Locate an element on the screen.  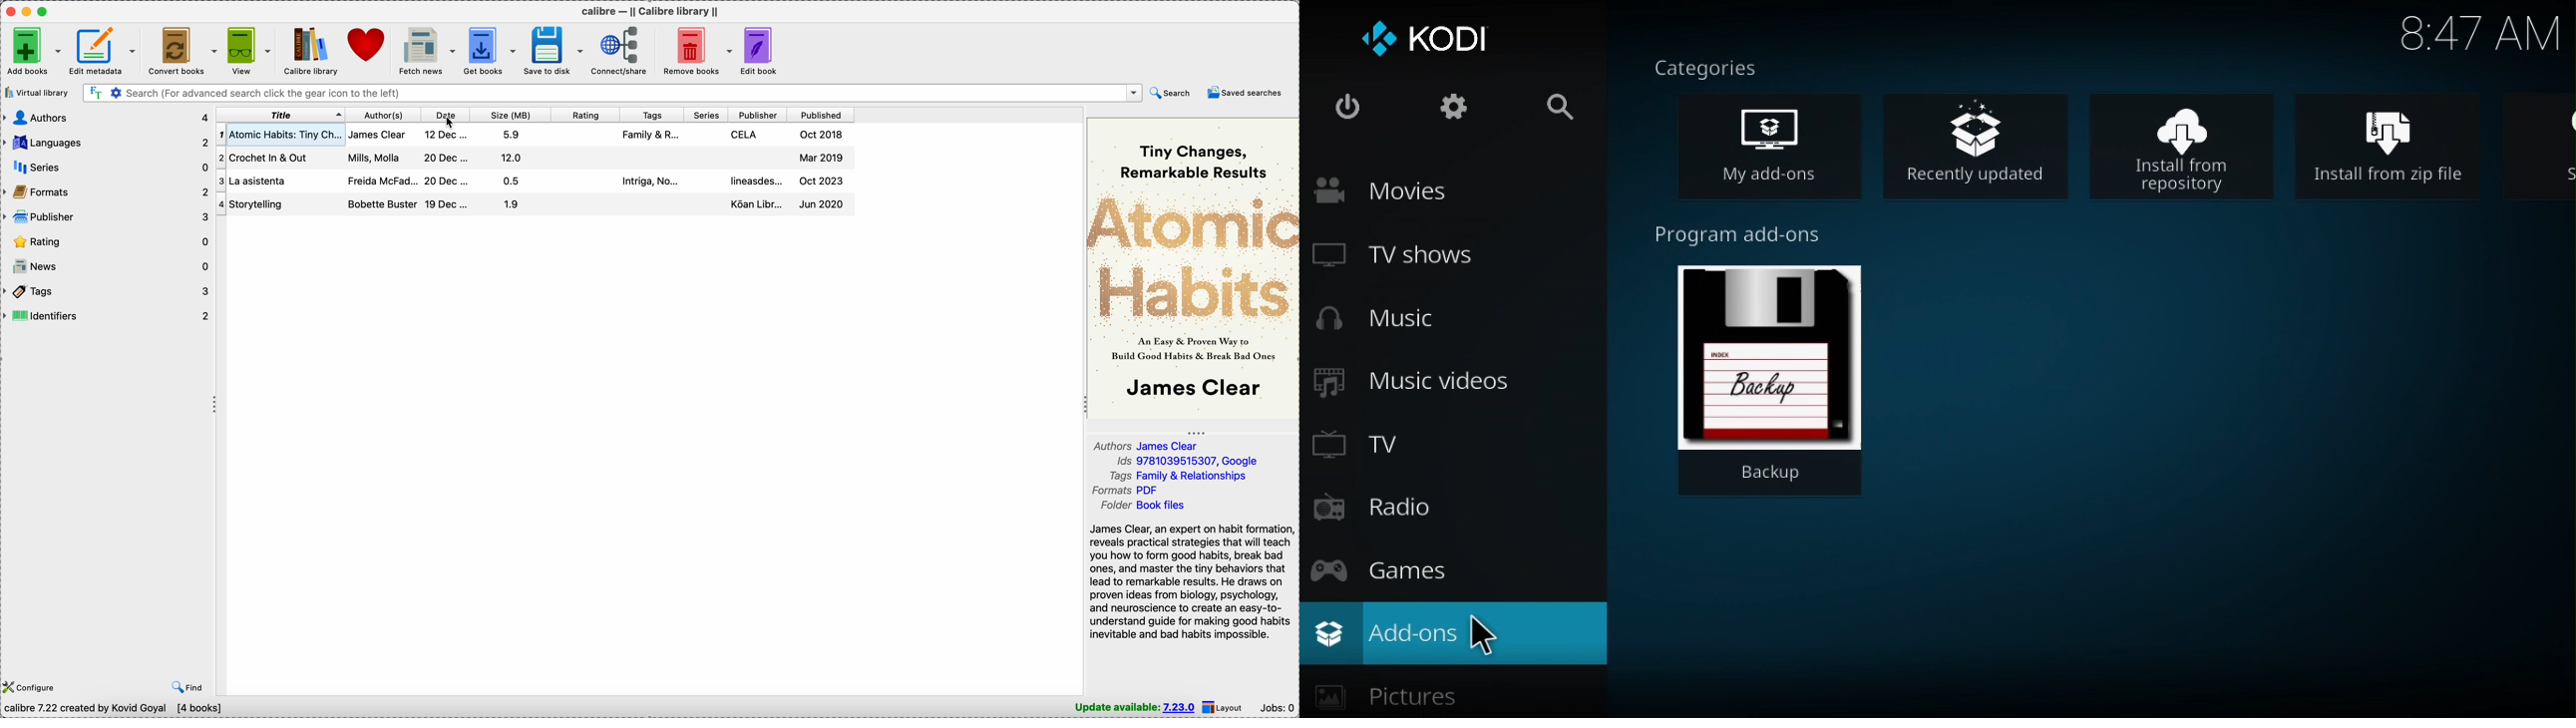
Calibre - || Calibre library || is located at coordinates (650, 11).